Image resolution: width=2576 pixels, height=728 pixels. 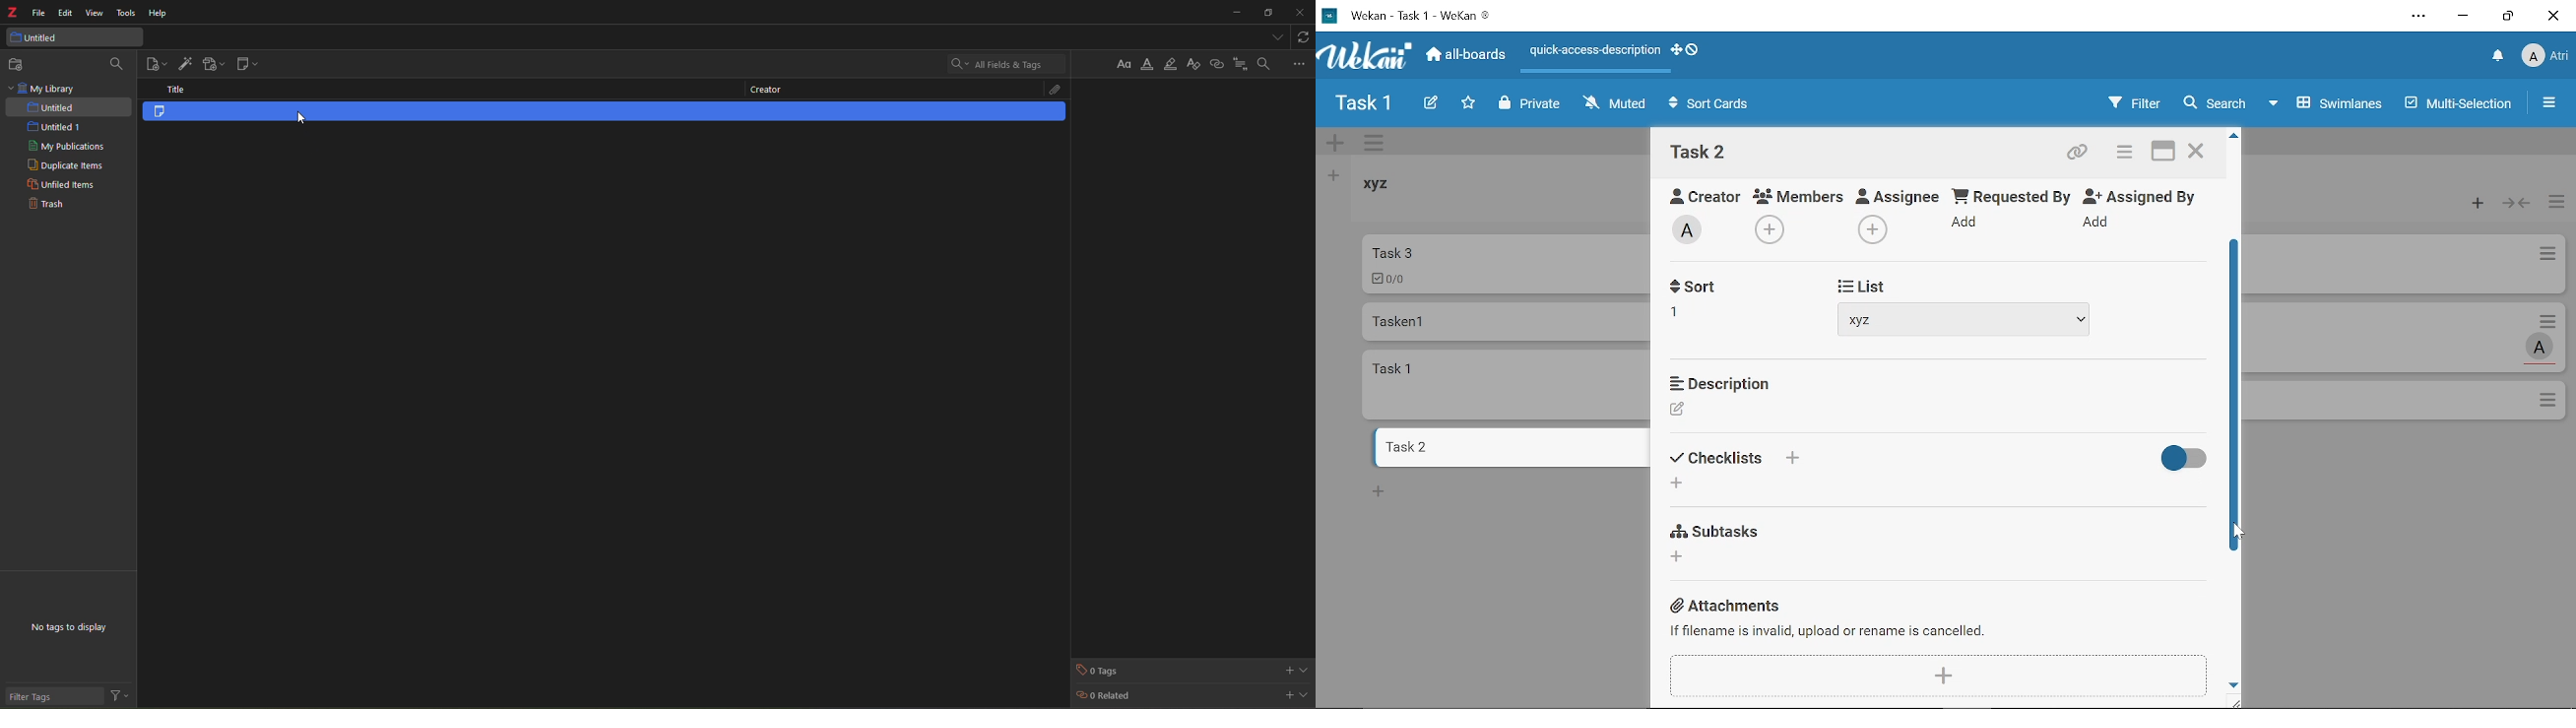 What do you see at coordinates (1366, 55) in the screenshot?
I see `App logo` at bounding box center [1366, 55].